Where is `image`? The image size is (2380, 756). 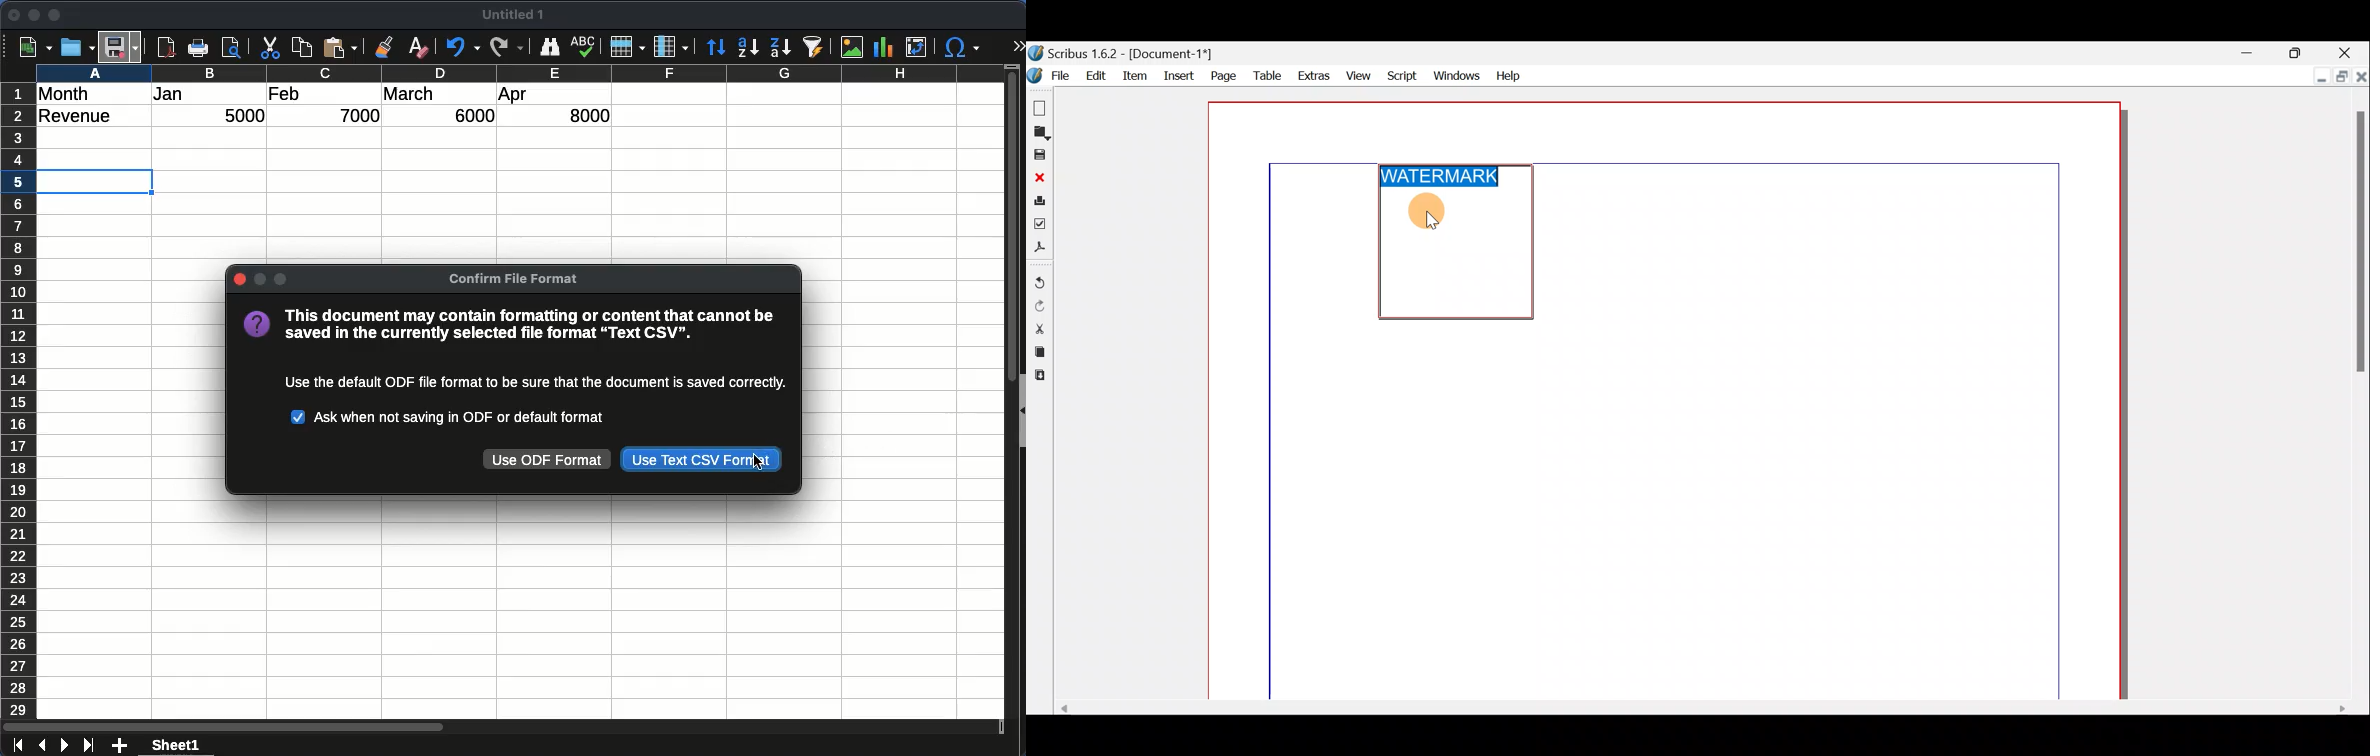
image is located at coordinates (851, 47).